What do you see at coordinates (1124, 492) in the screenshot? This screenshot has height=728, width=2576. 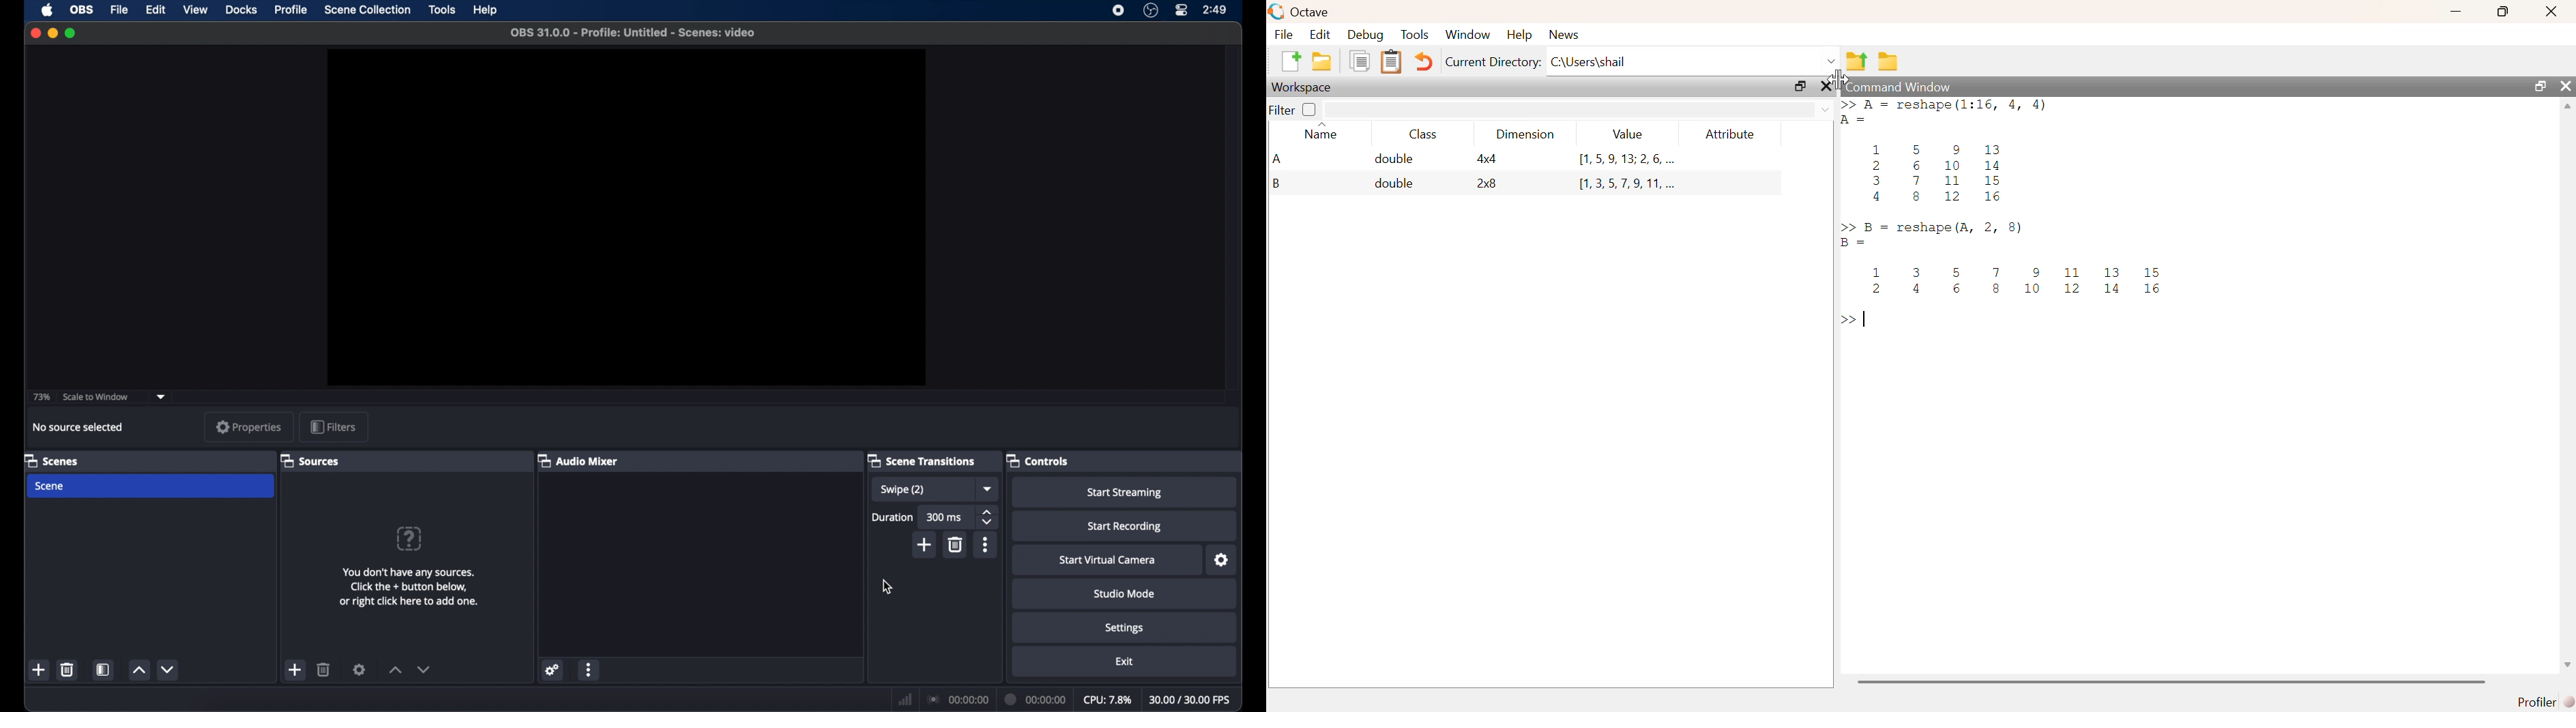 I see `start streaming` at bounding box center [1124, 492].